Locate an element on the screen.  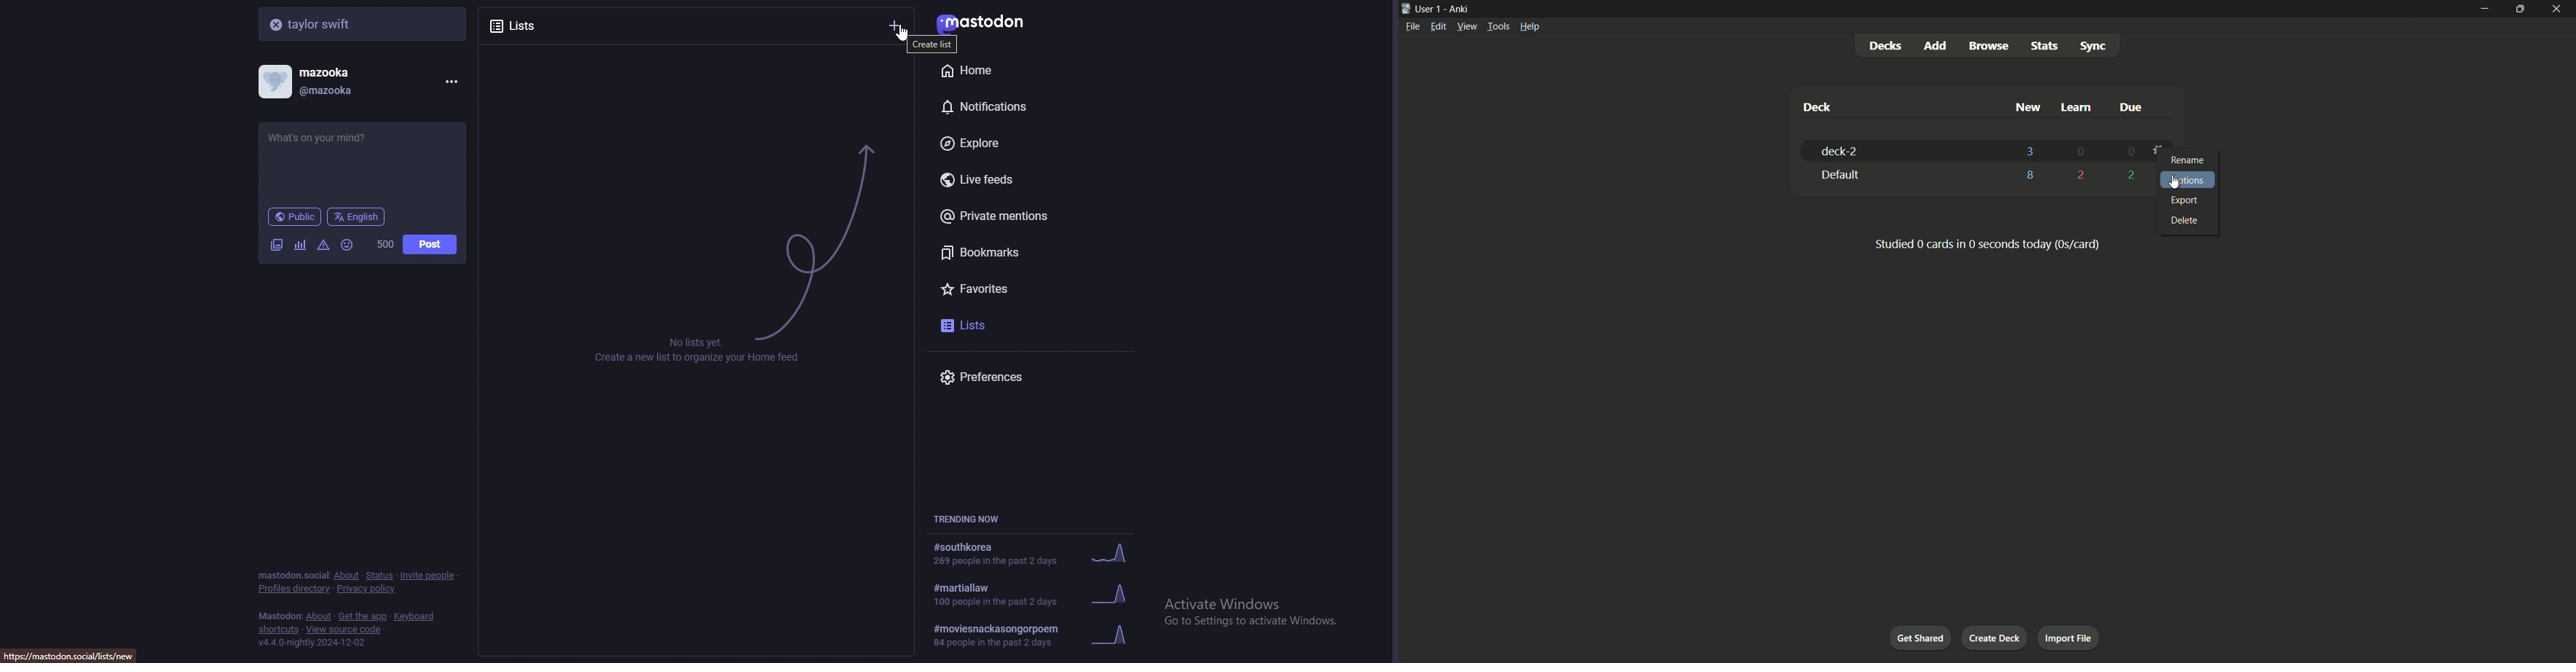
profiles directory is located at coordinates (295, 589).